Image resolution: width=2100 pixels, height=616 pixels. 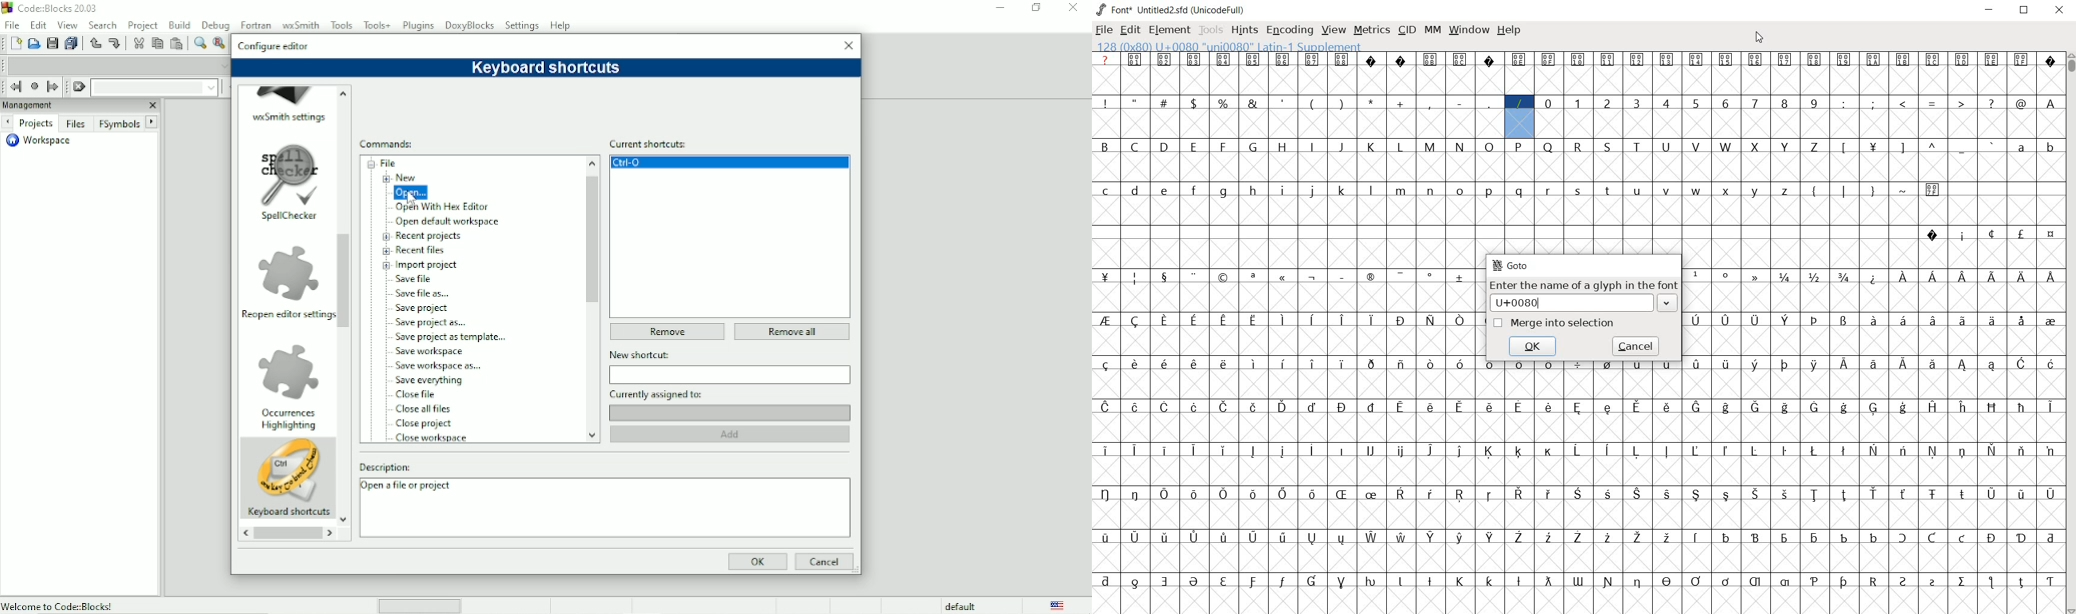 What do you see at coordinates (1726, 581) in the screenshot?
I see `glyph` at bounding box center [1726, 581].